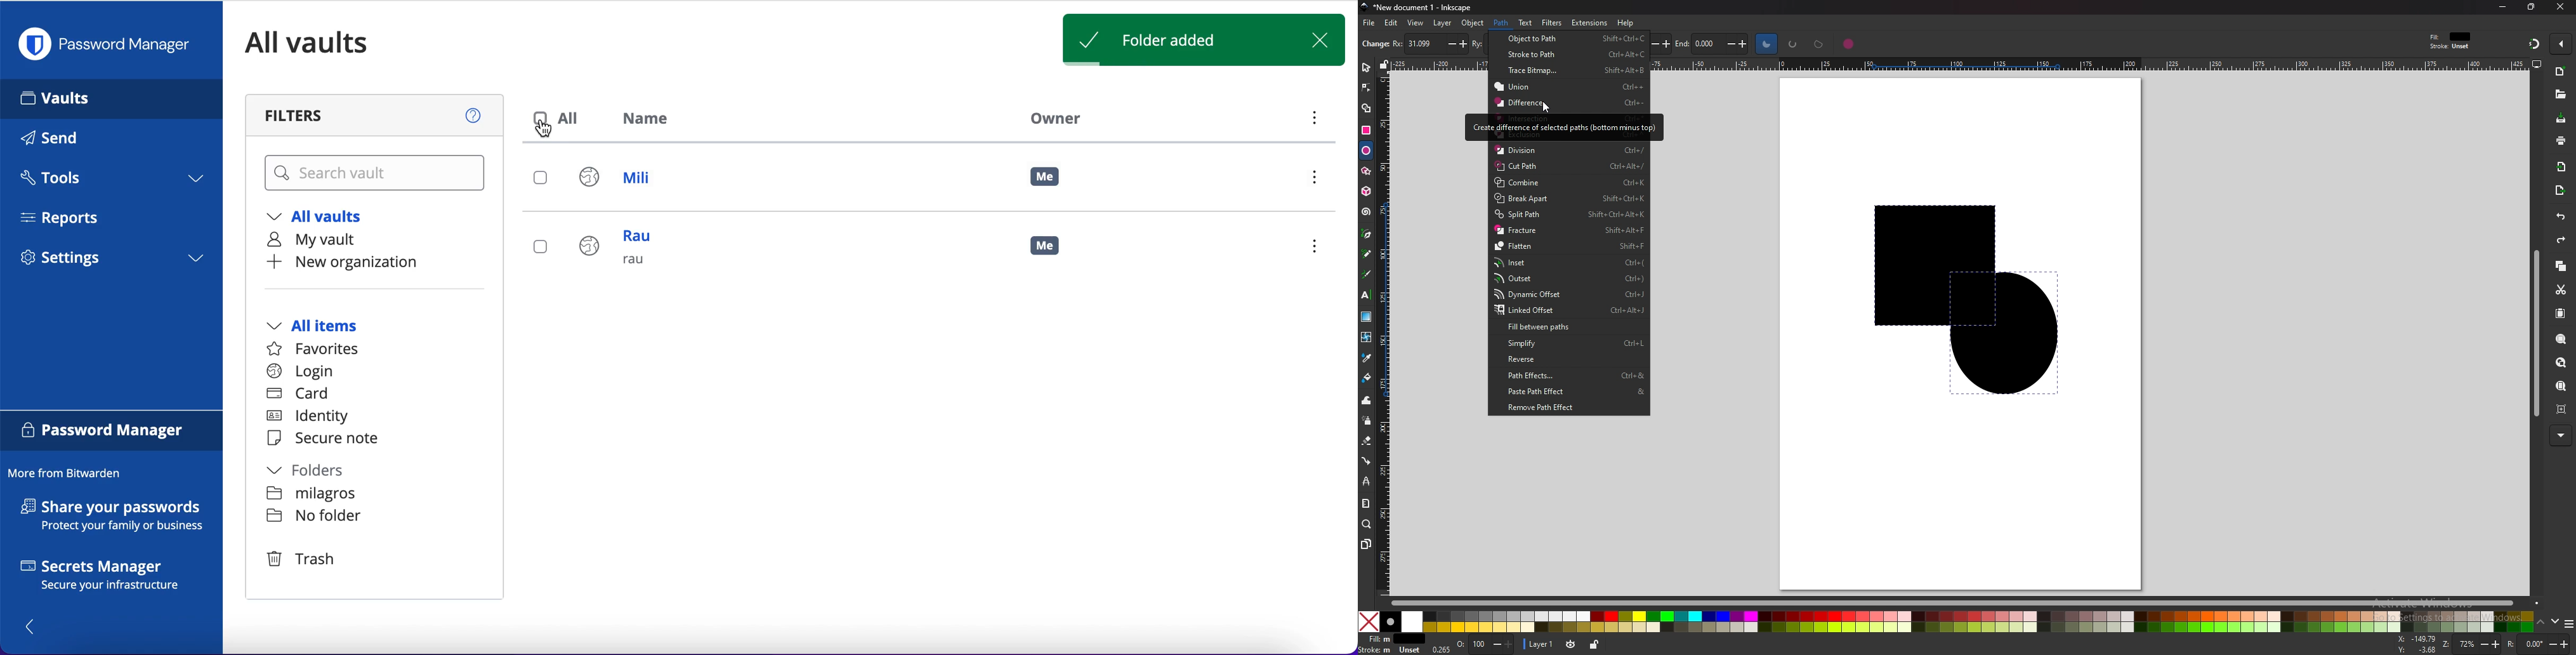 This screenshot has width=2576, height=672. Describe the element at coordinates (1957, 602) in the screenshot. I see `scroll bar` at that location.